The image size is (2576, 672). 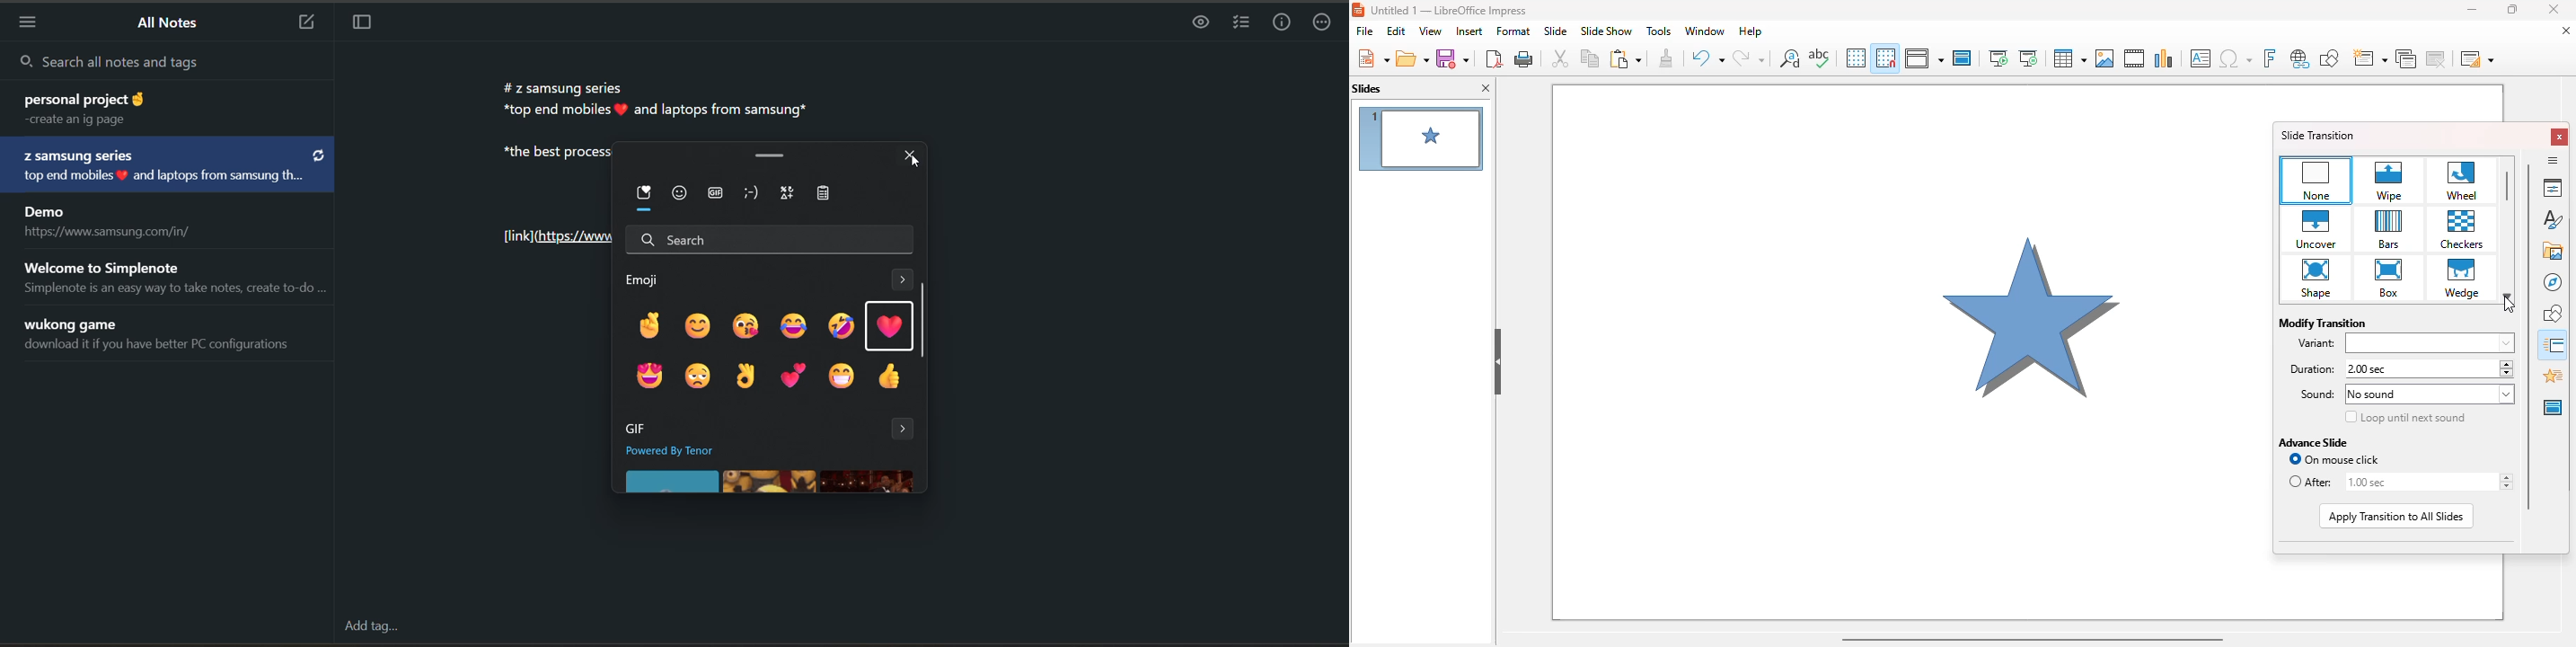 I want to click on all notes, so click(x=172, y=24).